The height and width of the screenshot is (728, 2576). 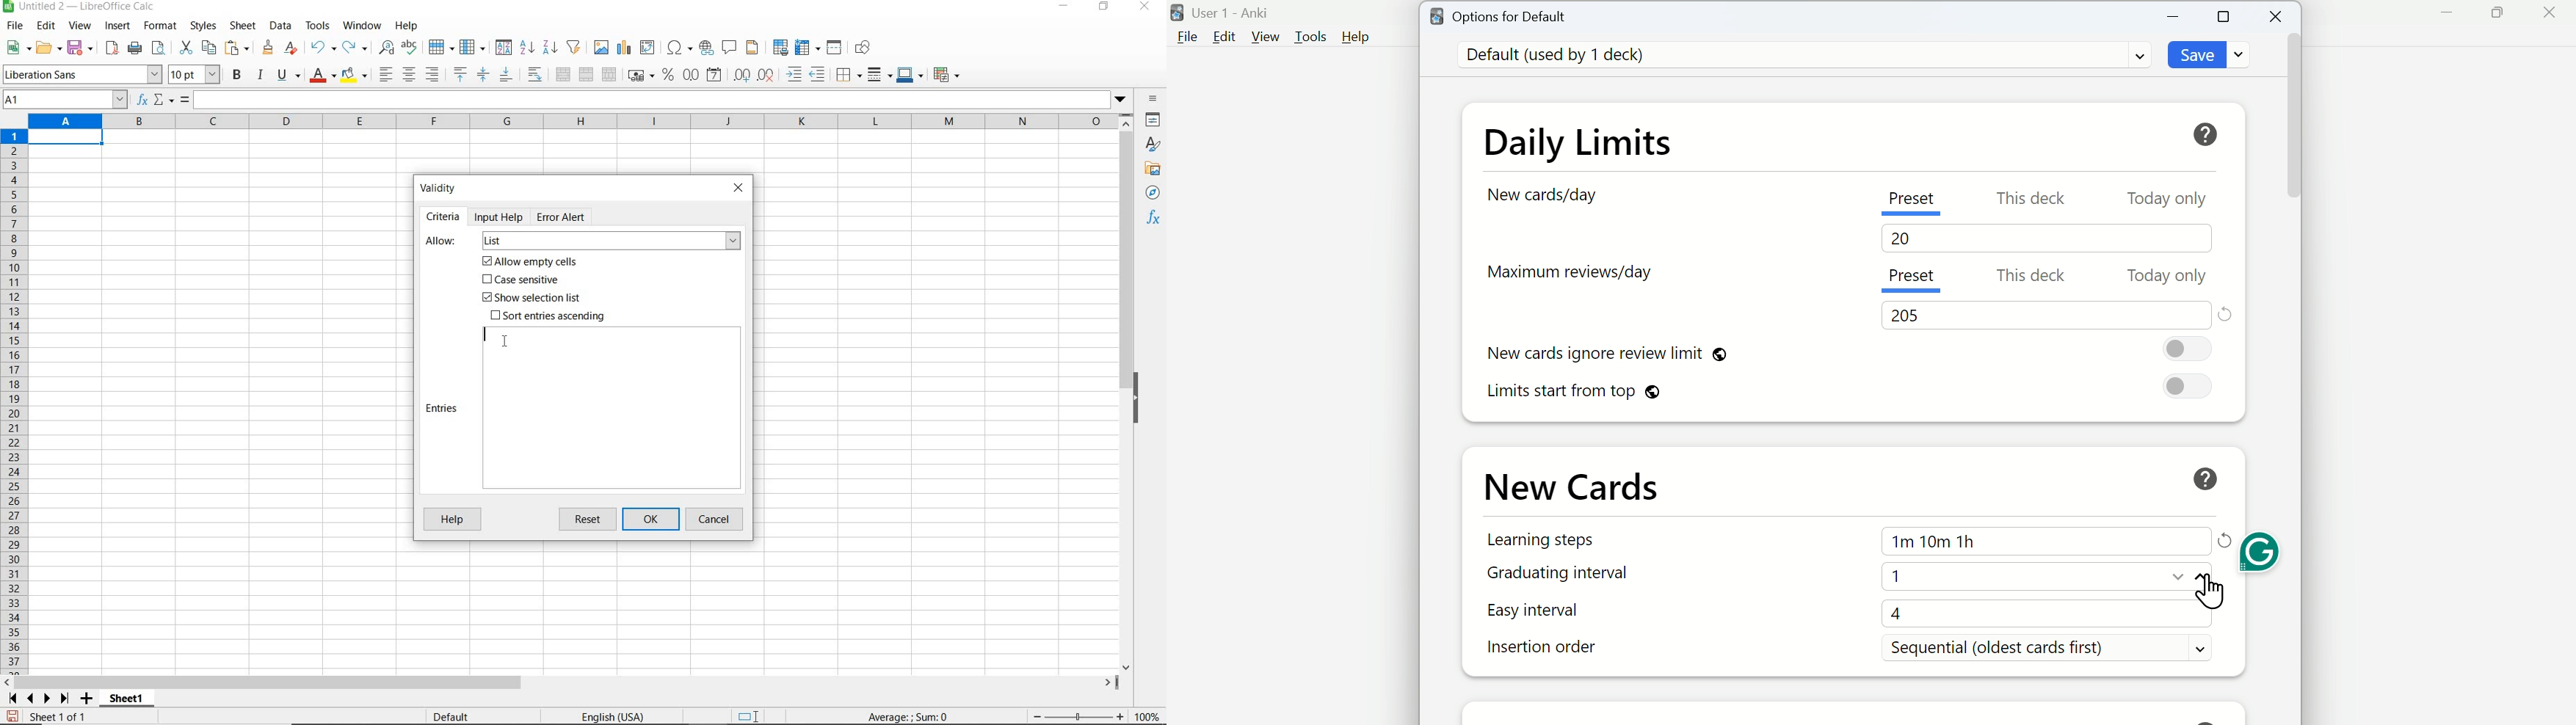 I want to click on Help, so click(x=2204, y=476).